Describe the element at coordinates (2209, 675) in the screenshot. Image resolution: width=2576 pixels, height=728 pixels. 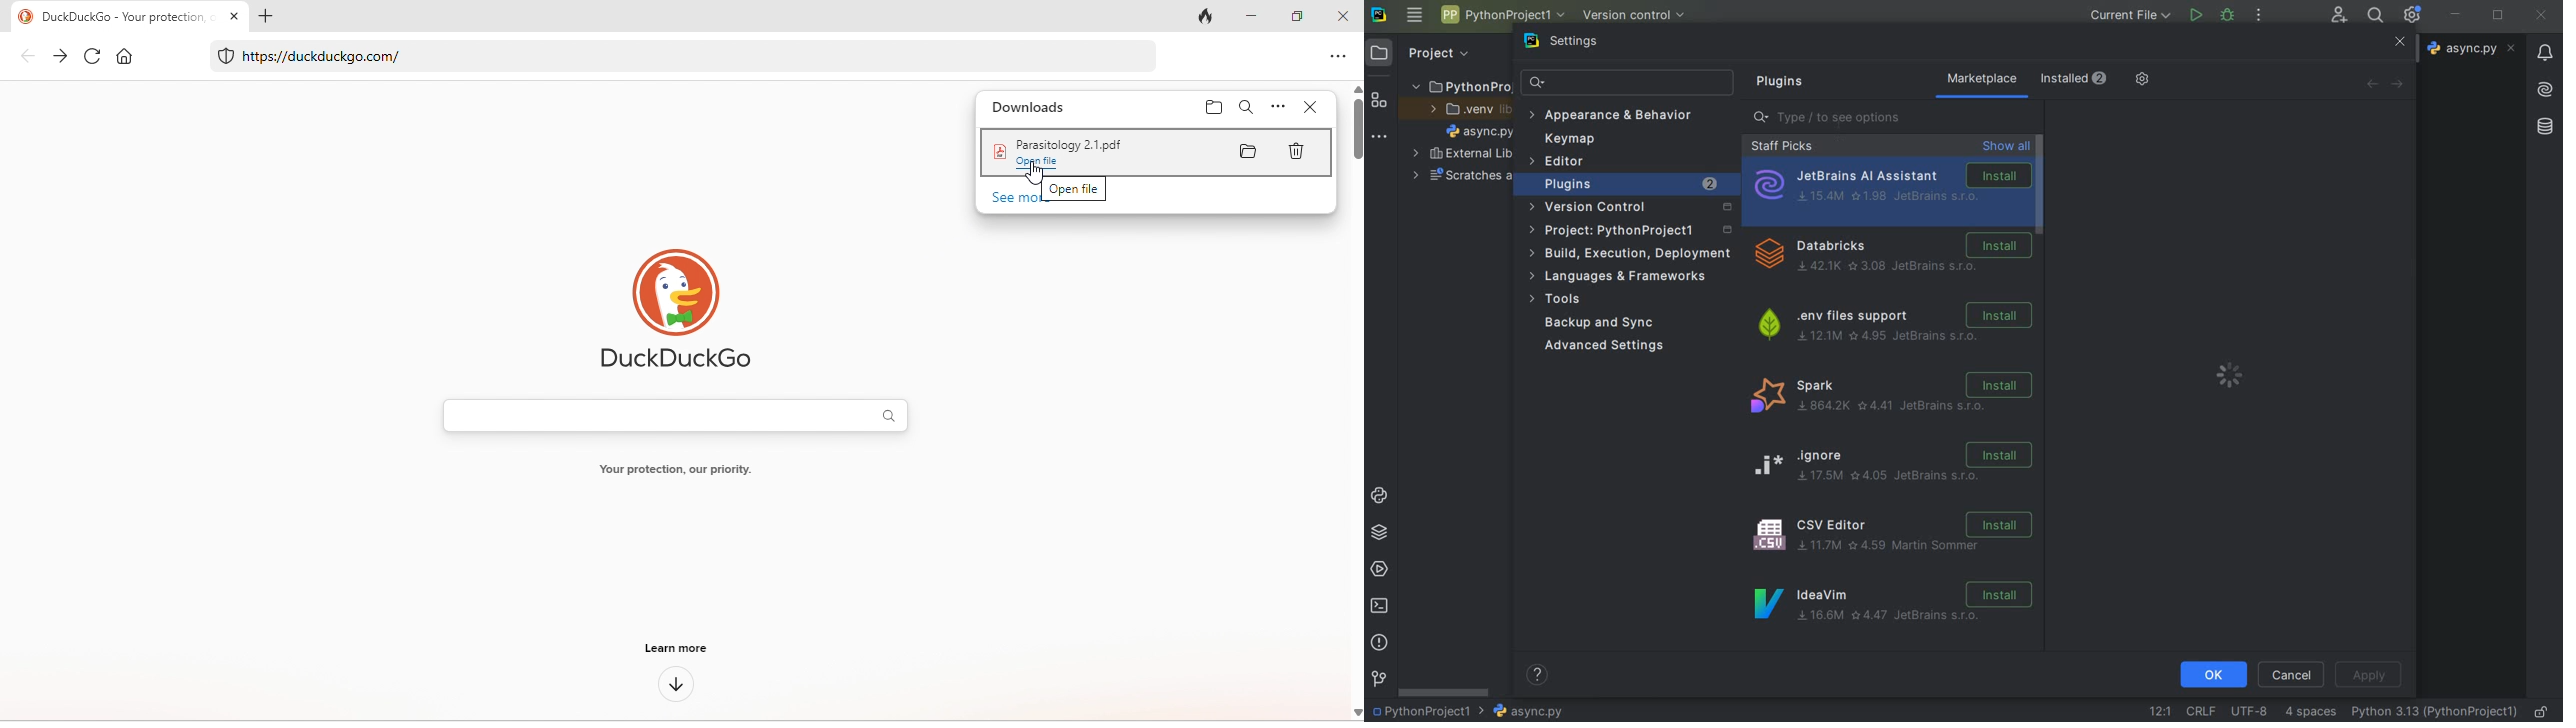
I see `ok` at that location.